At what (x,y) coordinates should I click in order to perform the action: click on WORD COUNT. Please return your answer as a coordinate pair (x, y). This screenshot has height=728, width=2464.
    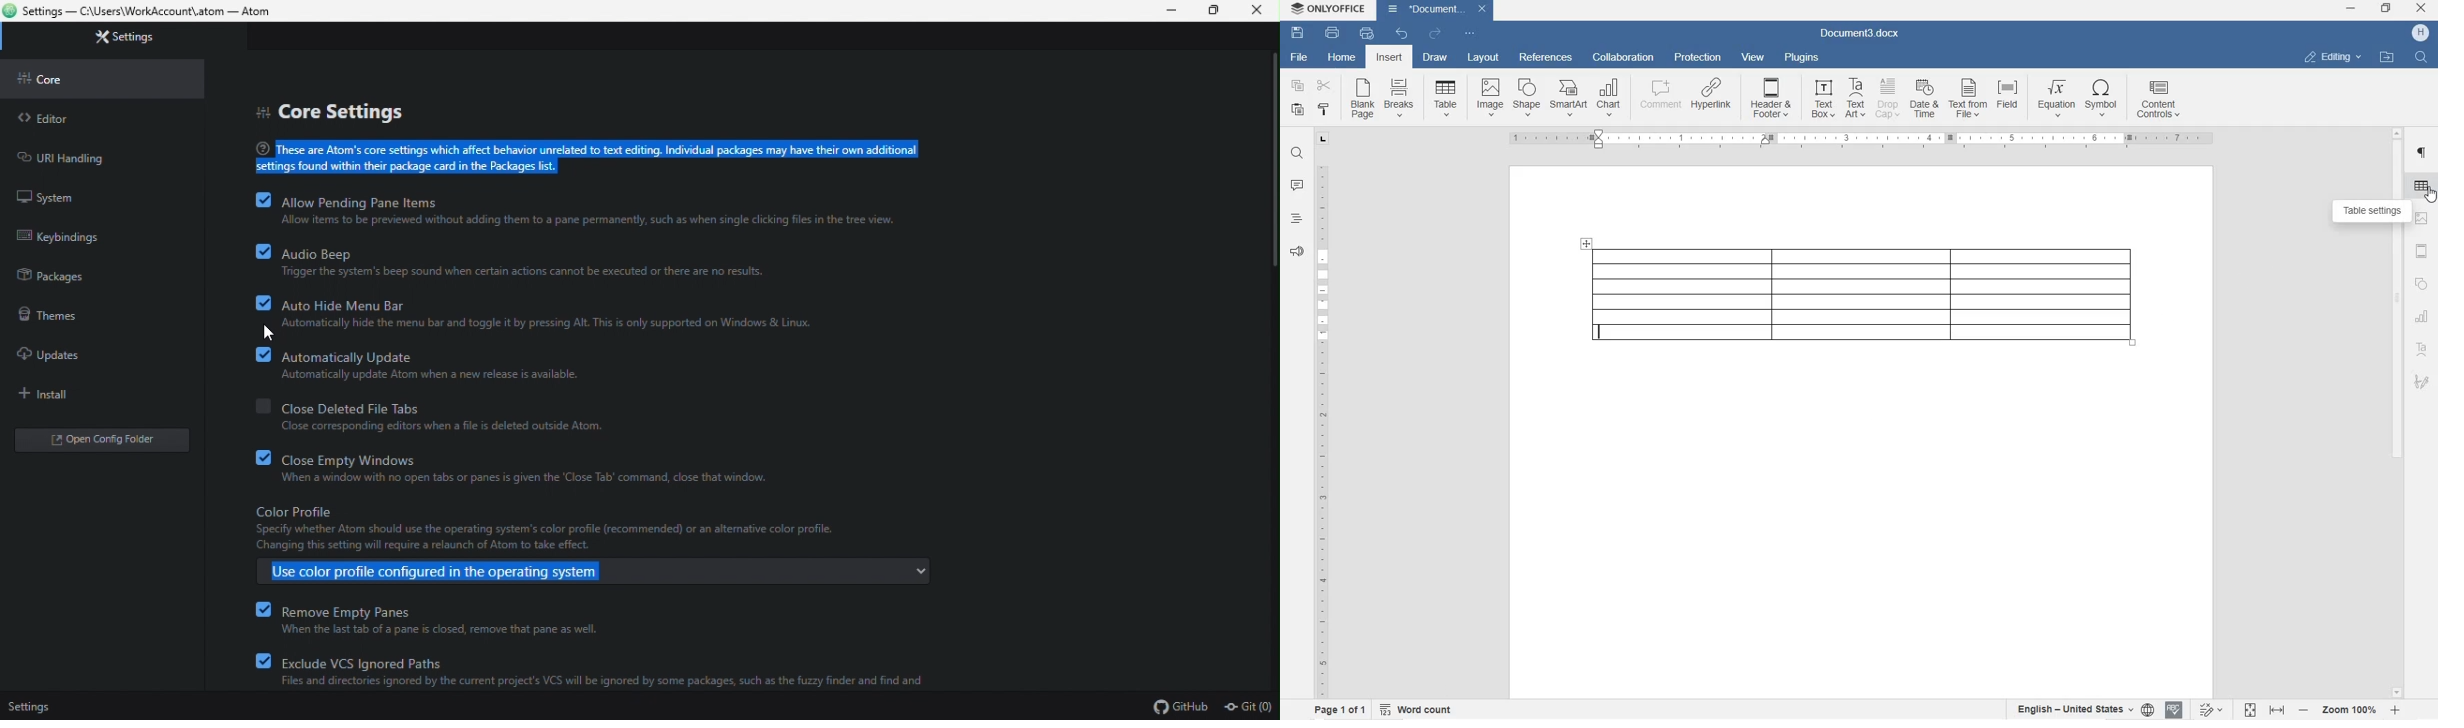
    Looking at the image, I should click on (1416, 708).